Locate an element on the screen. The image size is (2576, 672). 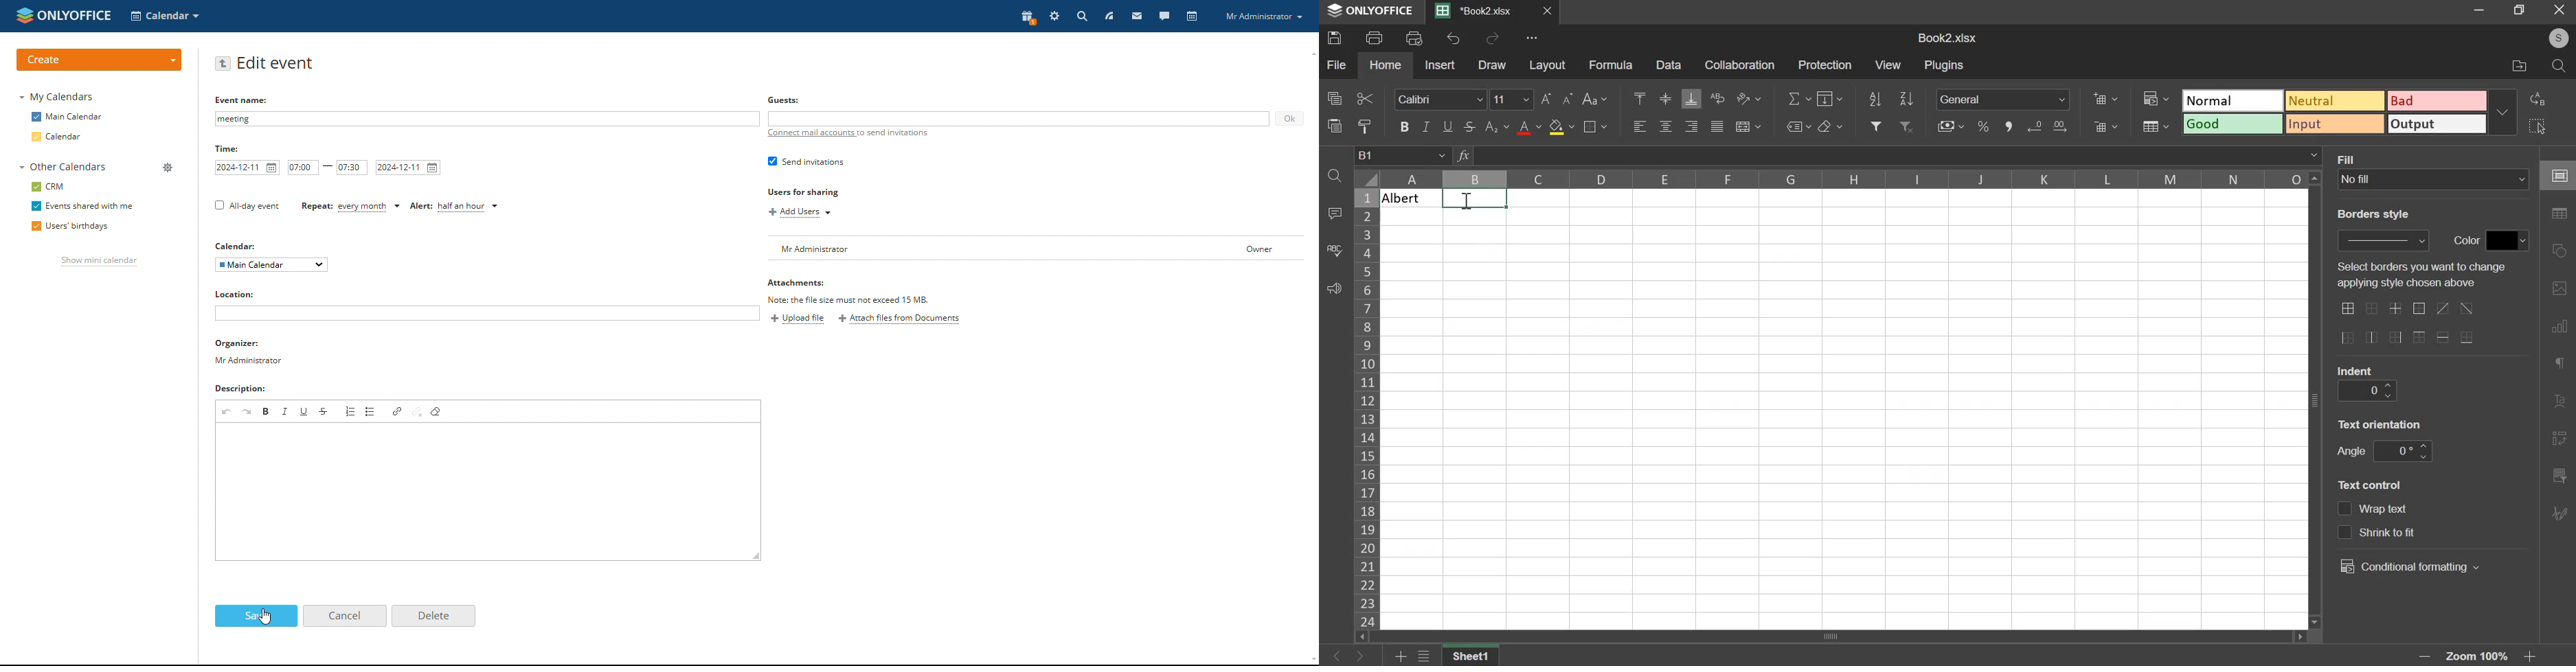
undo is located at coordinates (1455, 38).